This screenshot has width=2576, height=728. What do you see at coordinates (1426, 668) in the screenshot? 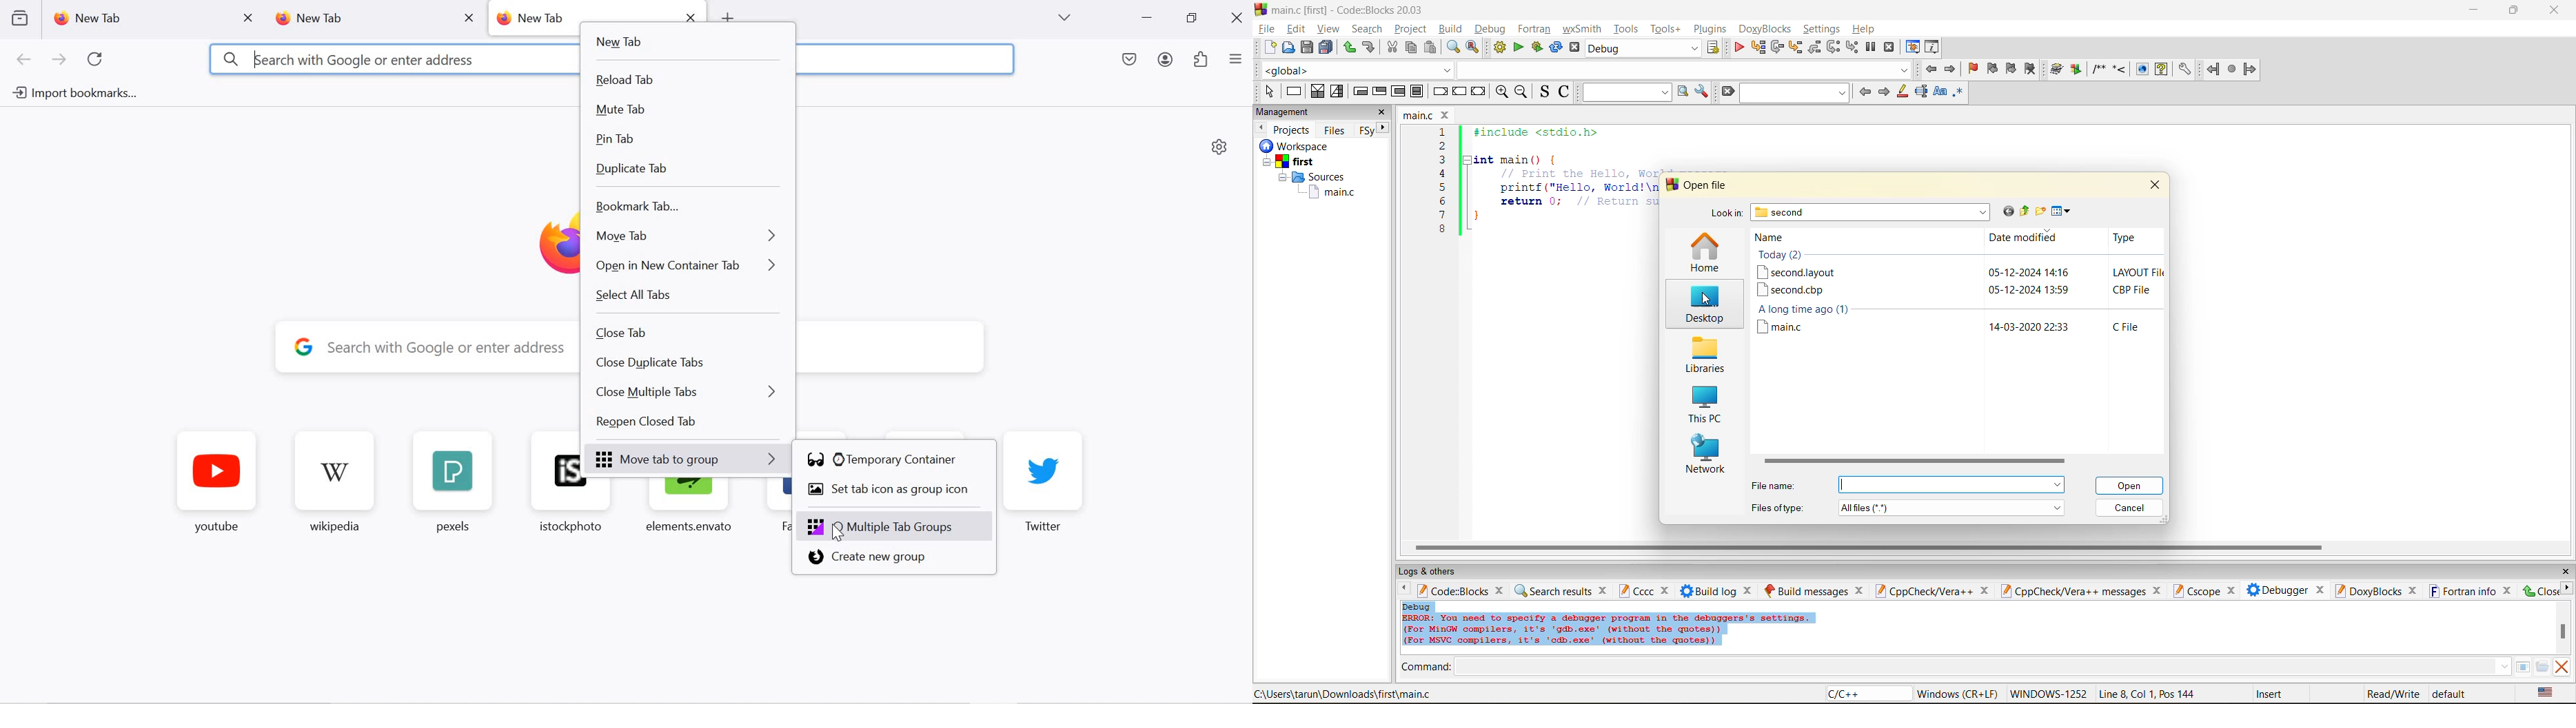
I see `command` at bounding box center [1426, 668].